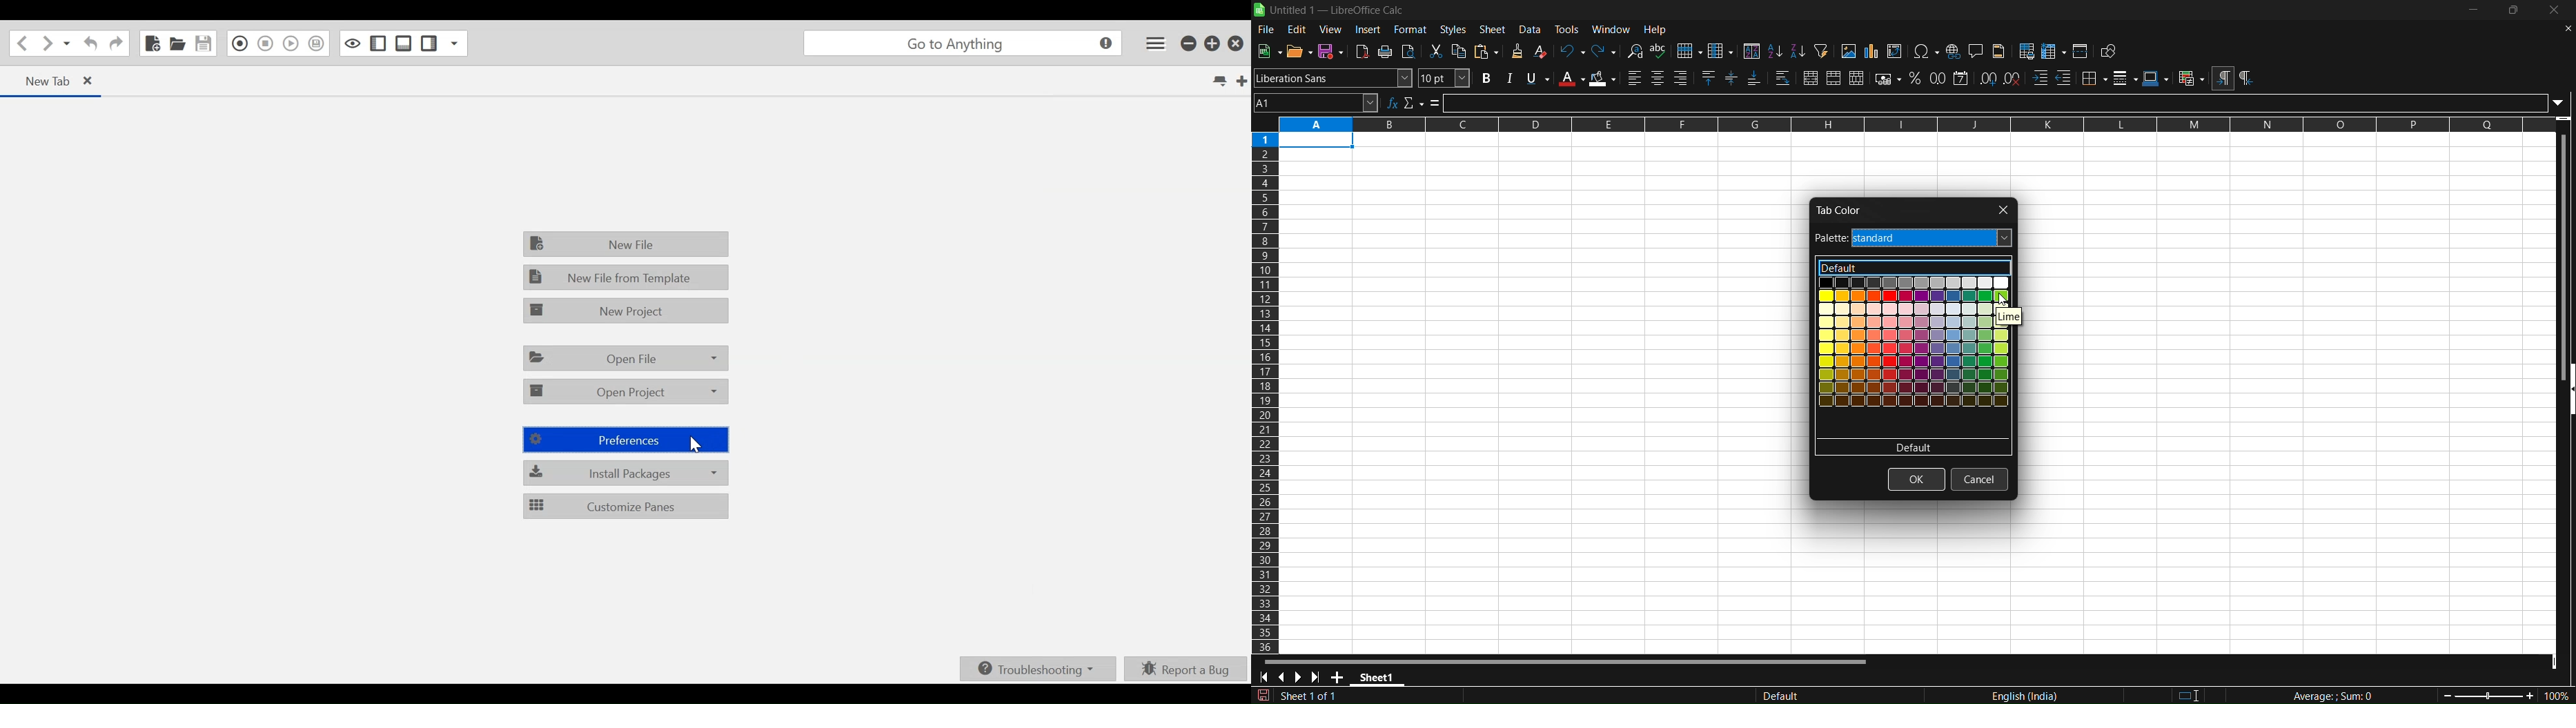 The width and height of the screenshot is (2576, 728). Describe the element at coordinates (1926, 52) in the screenshot. I see `insert special characters` at that location.